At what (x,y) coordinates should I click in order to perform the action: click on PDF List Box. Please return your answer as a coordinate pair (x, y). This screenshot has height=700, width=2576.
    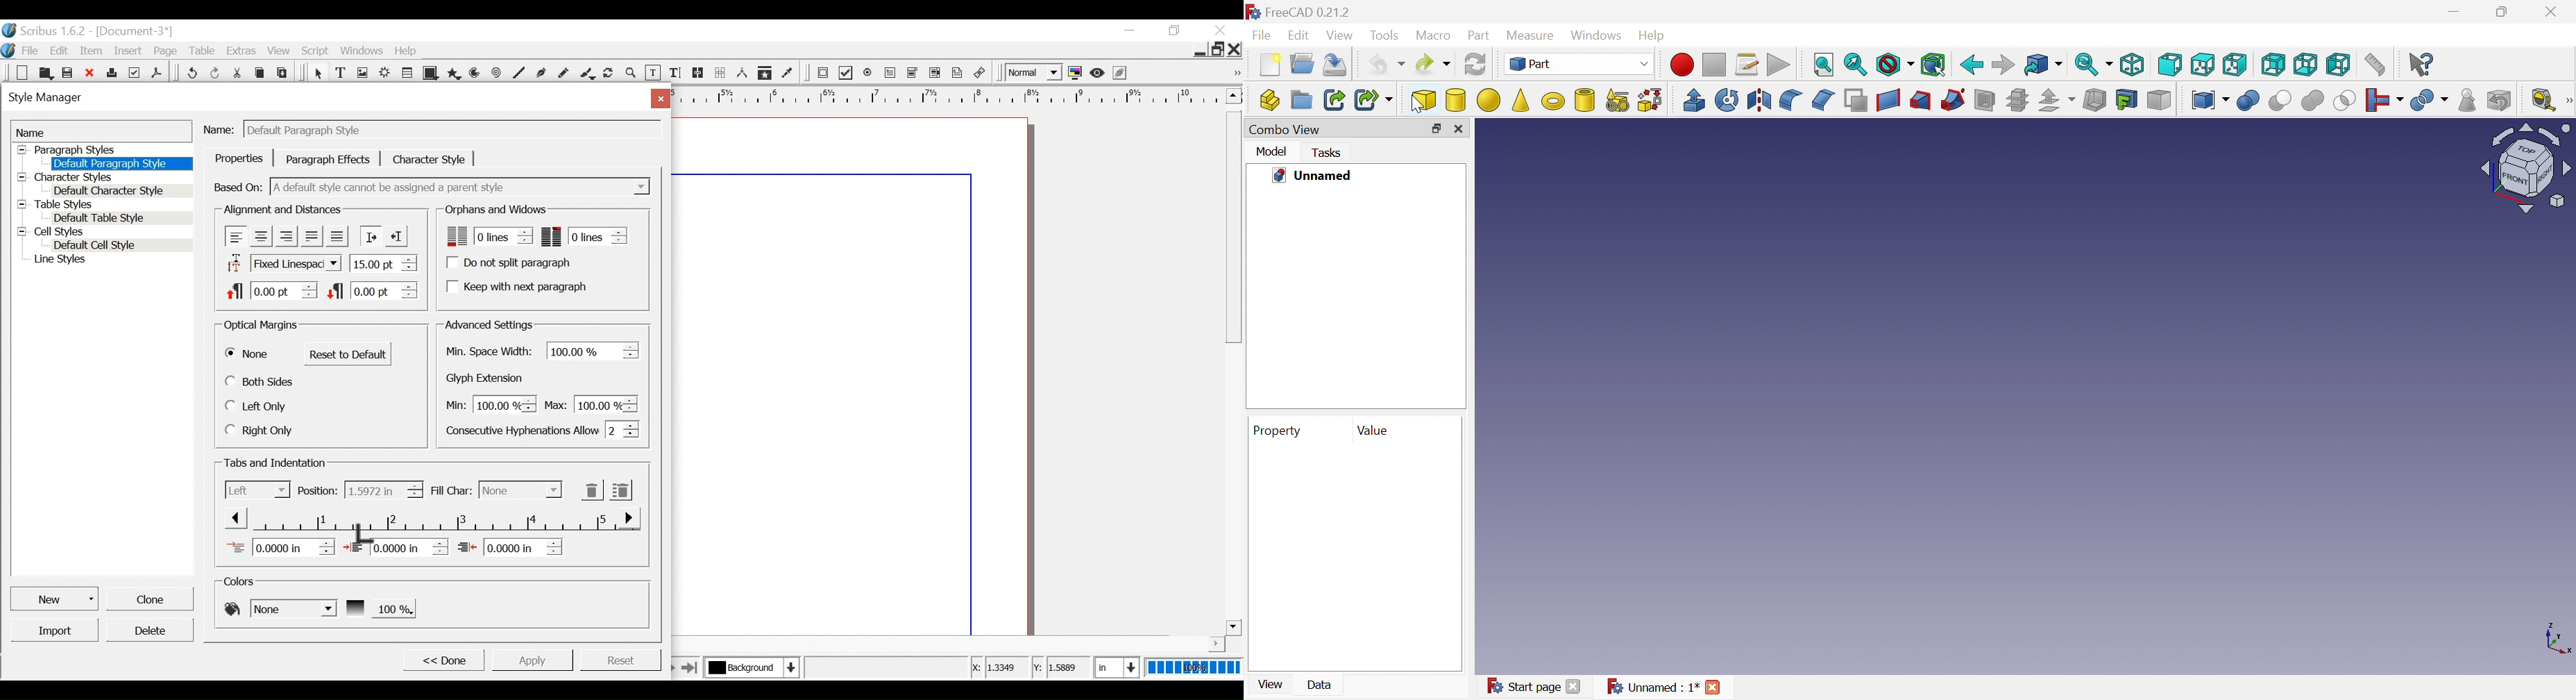
    Looking at the image, I should click on (935, 73).